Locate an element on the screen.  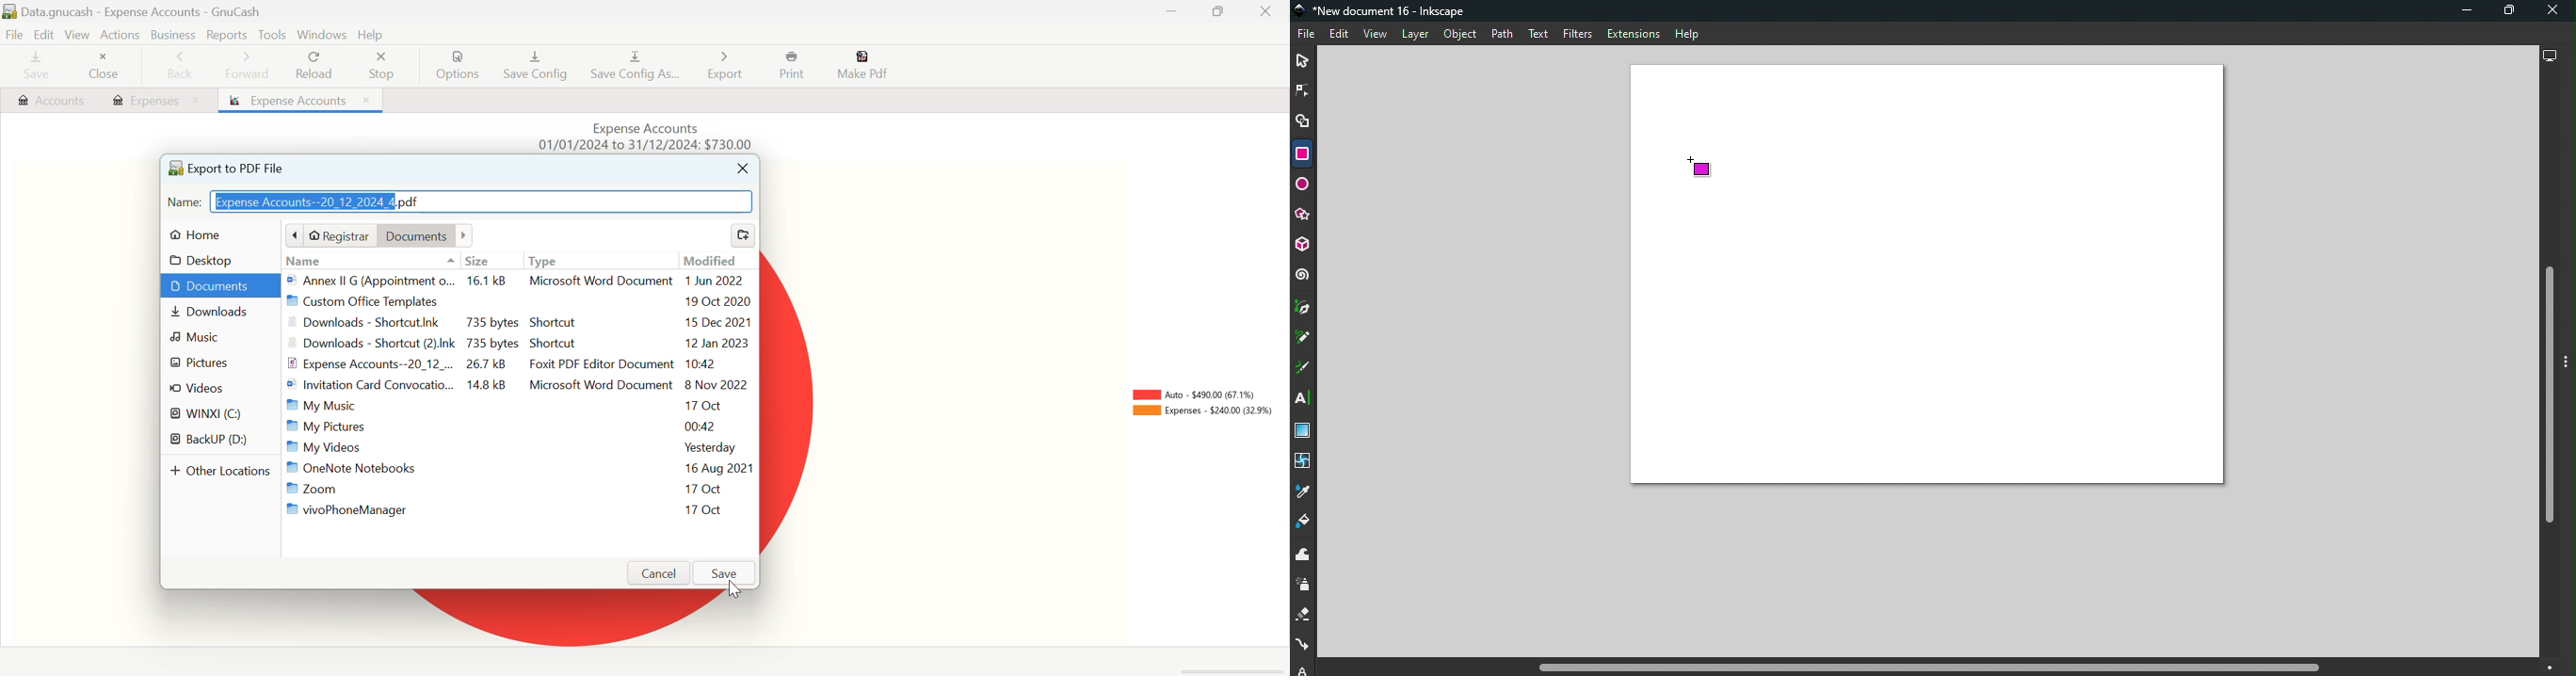
Node tool is located at coordinates (1303, 89).